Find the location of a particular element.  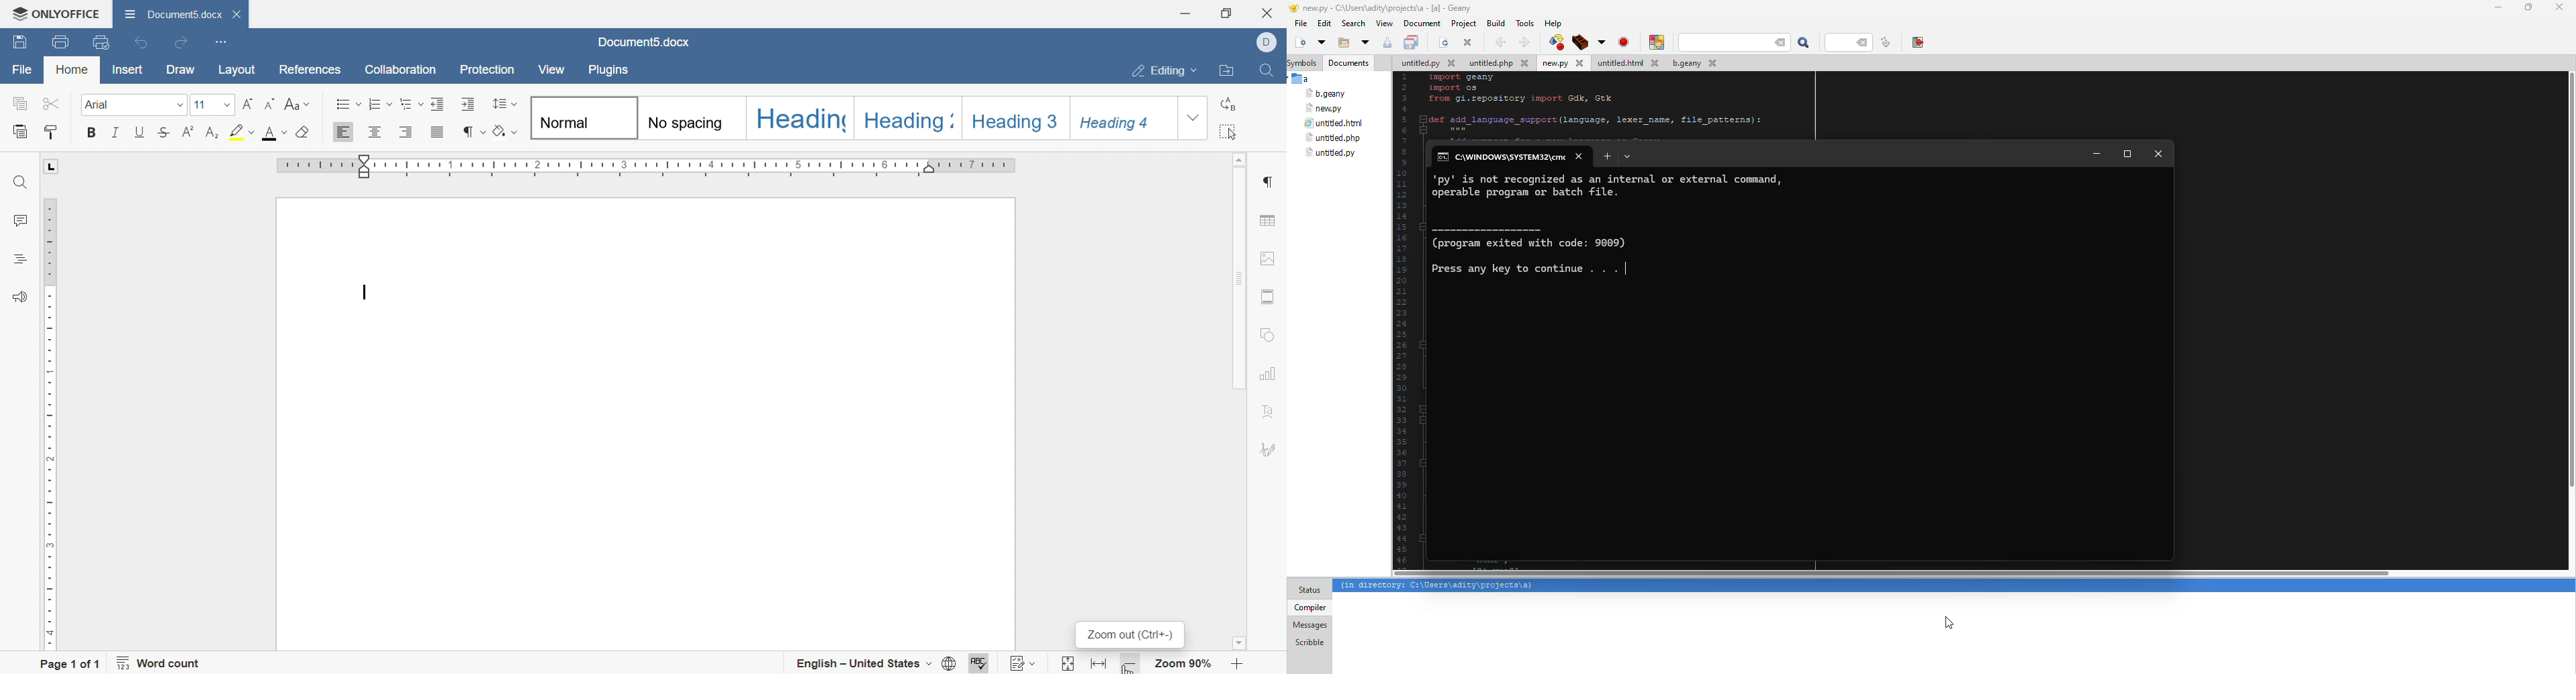

scroll bar is located at coordinates (1241, 278).